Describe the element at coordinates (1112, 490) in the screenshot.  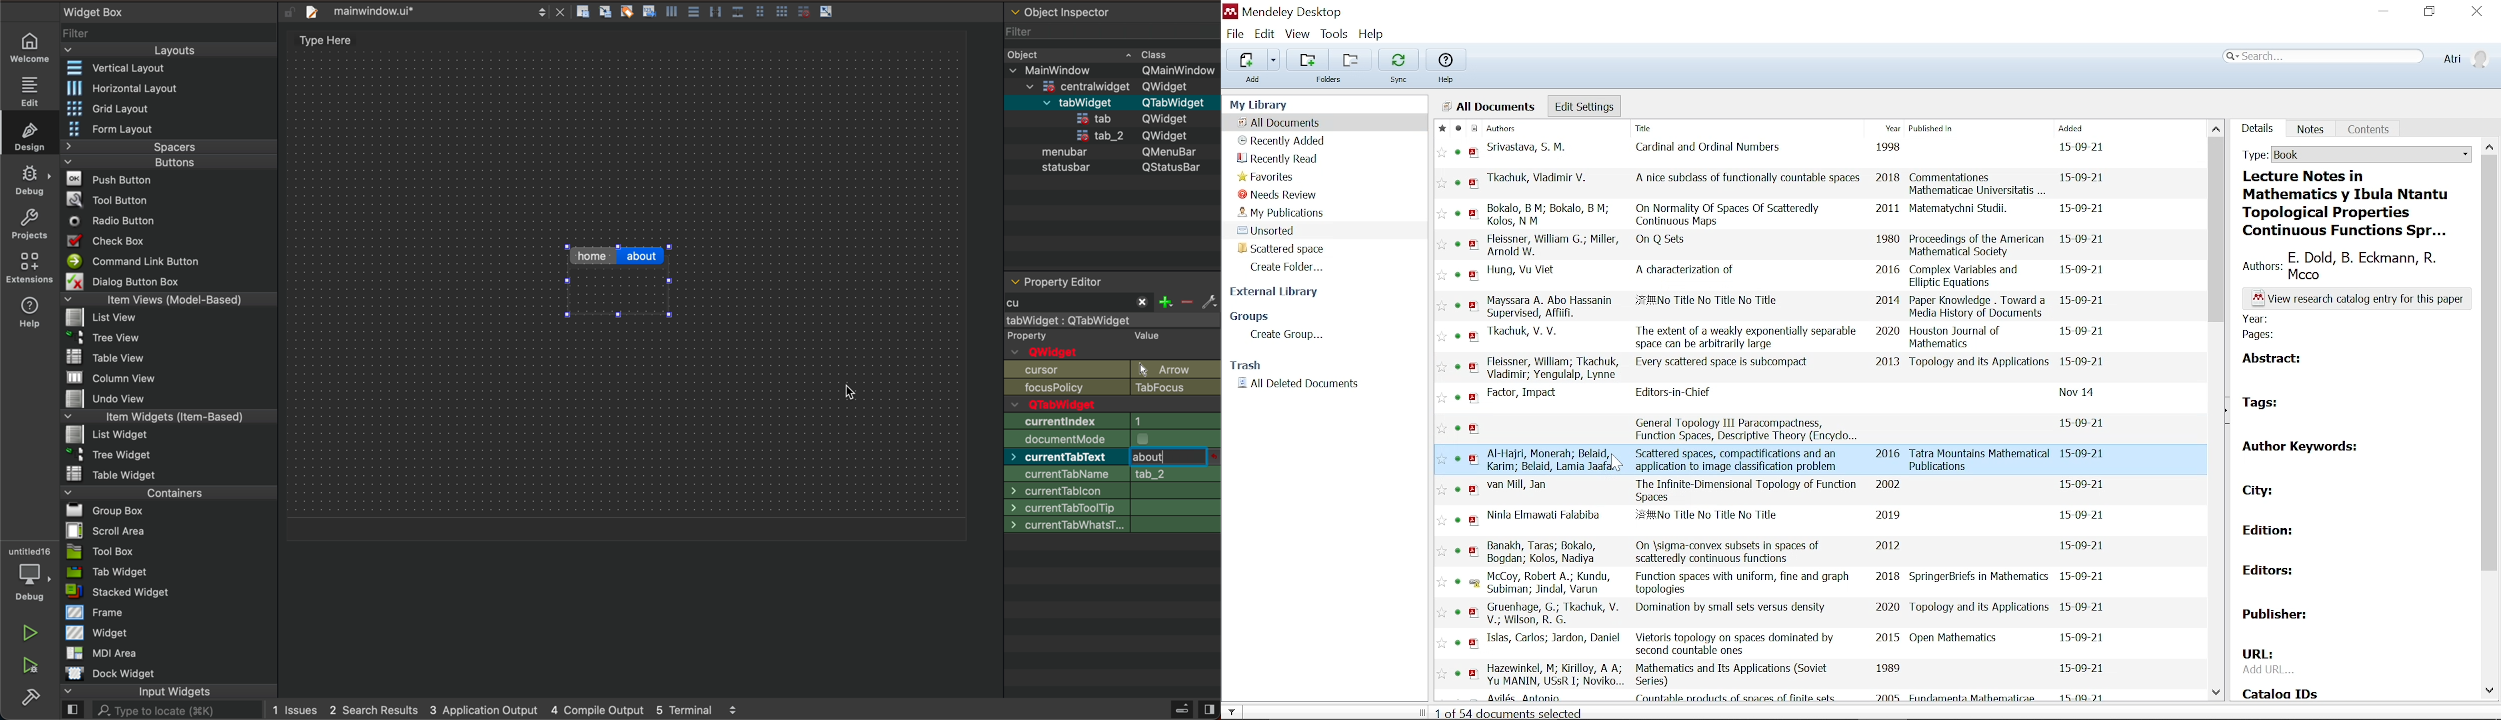
I see `size increment` at that location.